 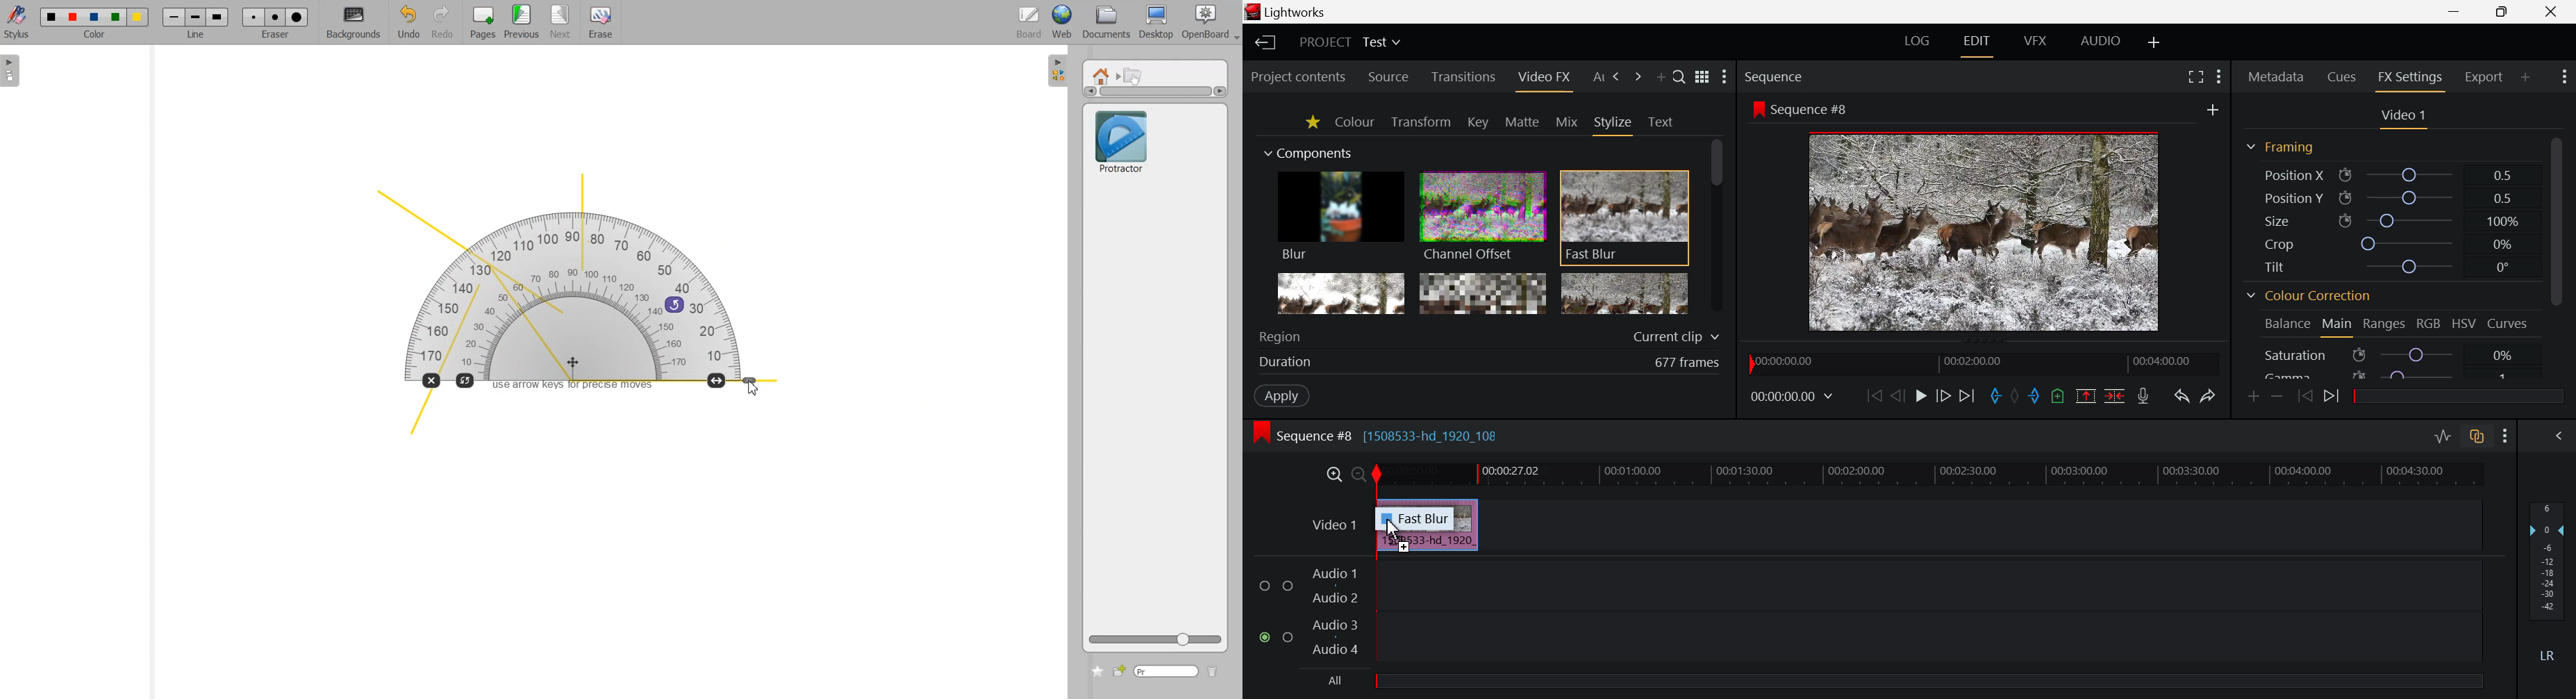 What do you see at coordinates (1398, 528) in the screenshot?
I see `Cursor` at bounding box center [1398, 528].